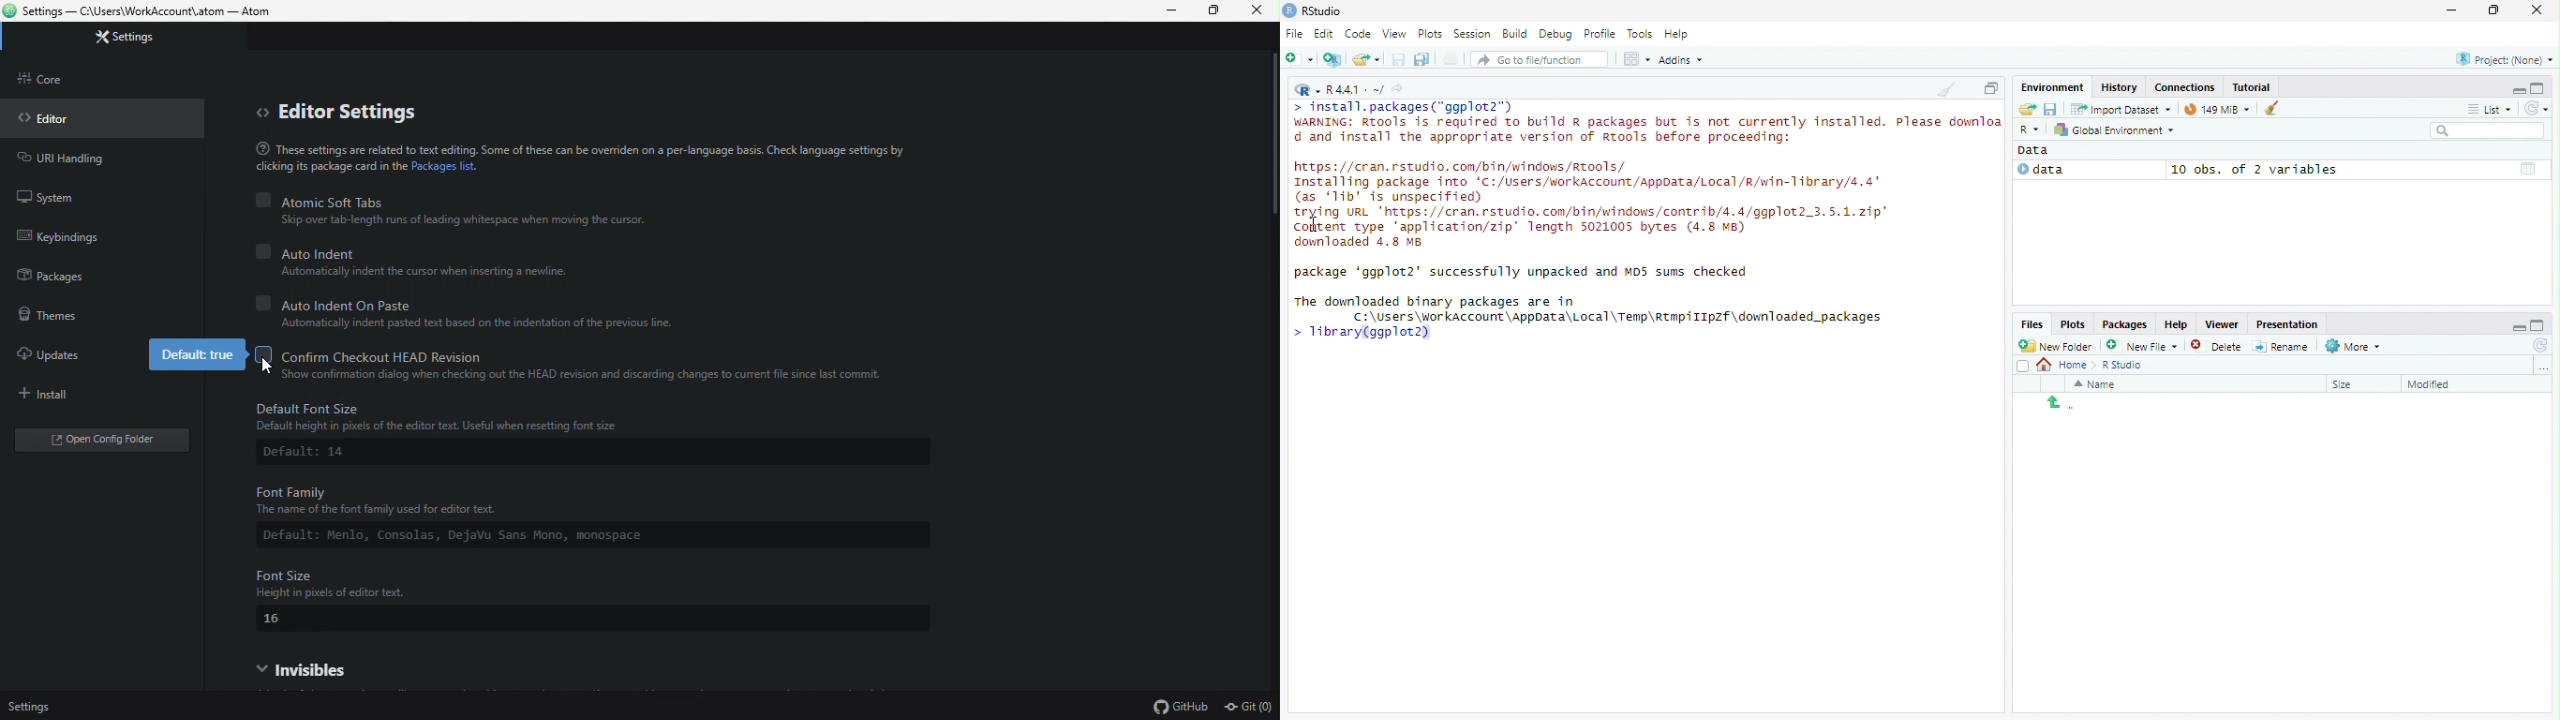 The image size is (2576, 728). What do you see at coordinates (2517, 323) in the screenshot?
I see `minimize` at bounding box center [2517, 323].